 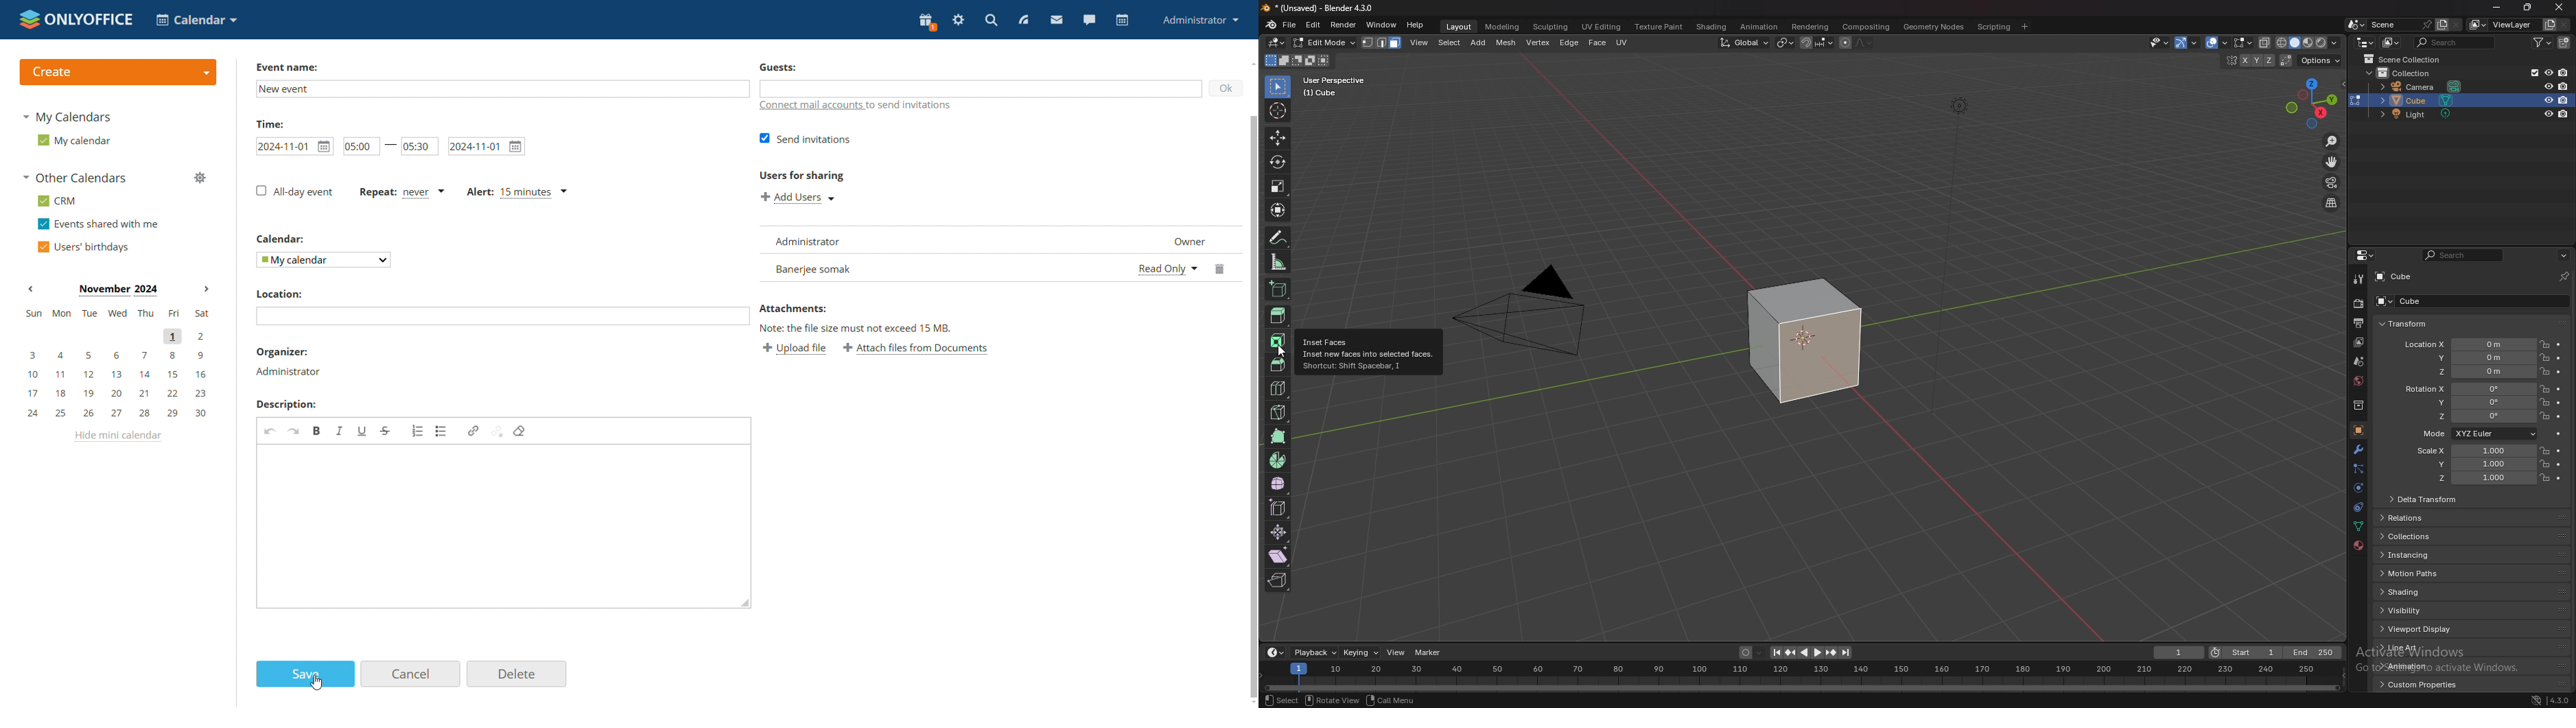 I want to click on close, so click(x=2559, y=8).